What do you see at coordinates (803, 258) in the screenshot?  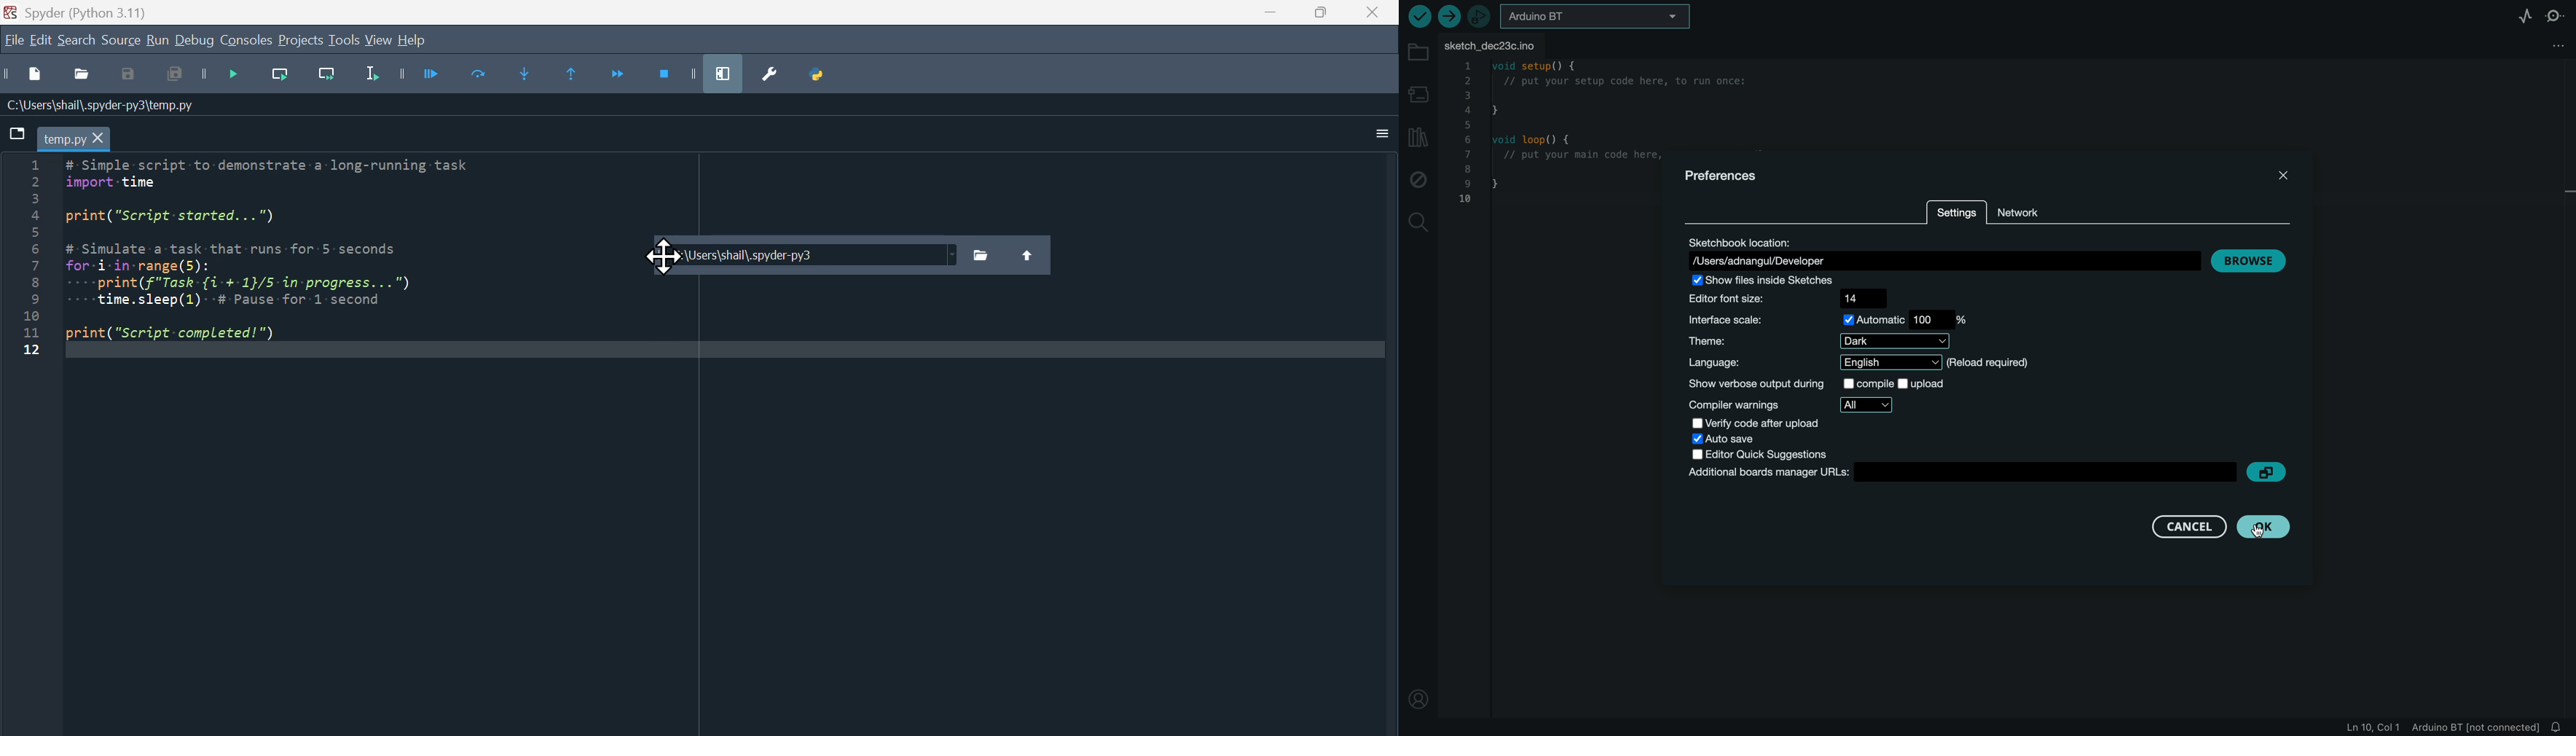 I see `Plugins` at bounding box center [803, 258].